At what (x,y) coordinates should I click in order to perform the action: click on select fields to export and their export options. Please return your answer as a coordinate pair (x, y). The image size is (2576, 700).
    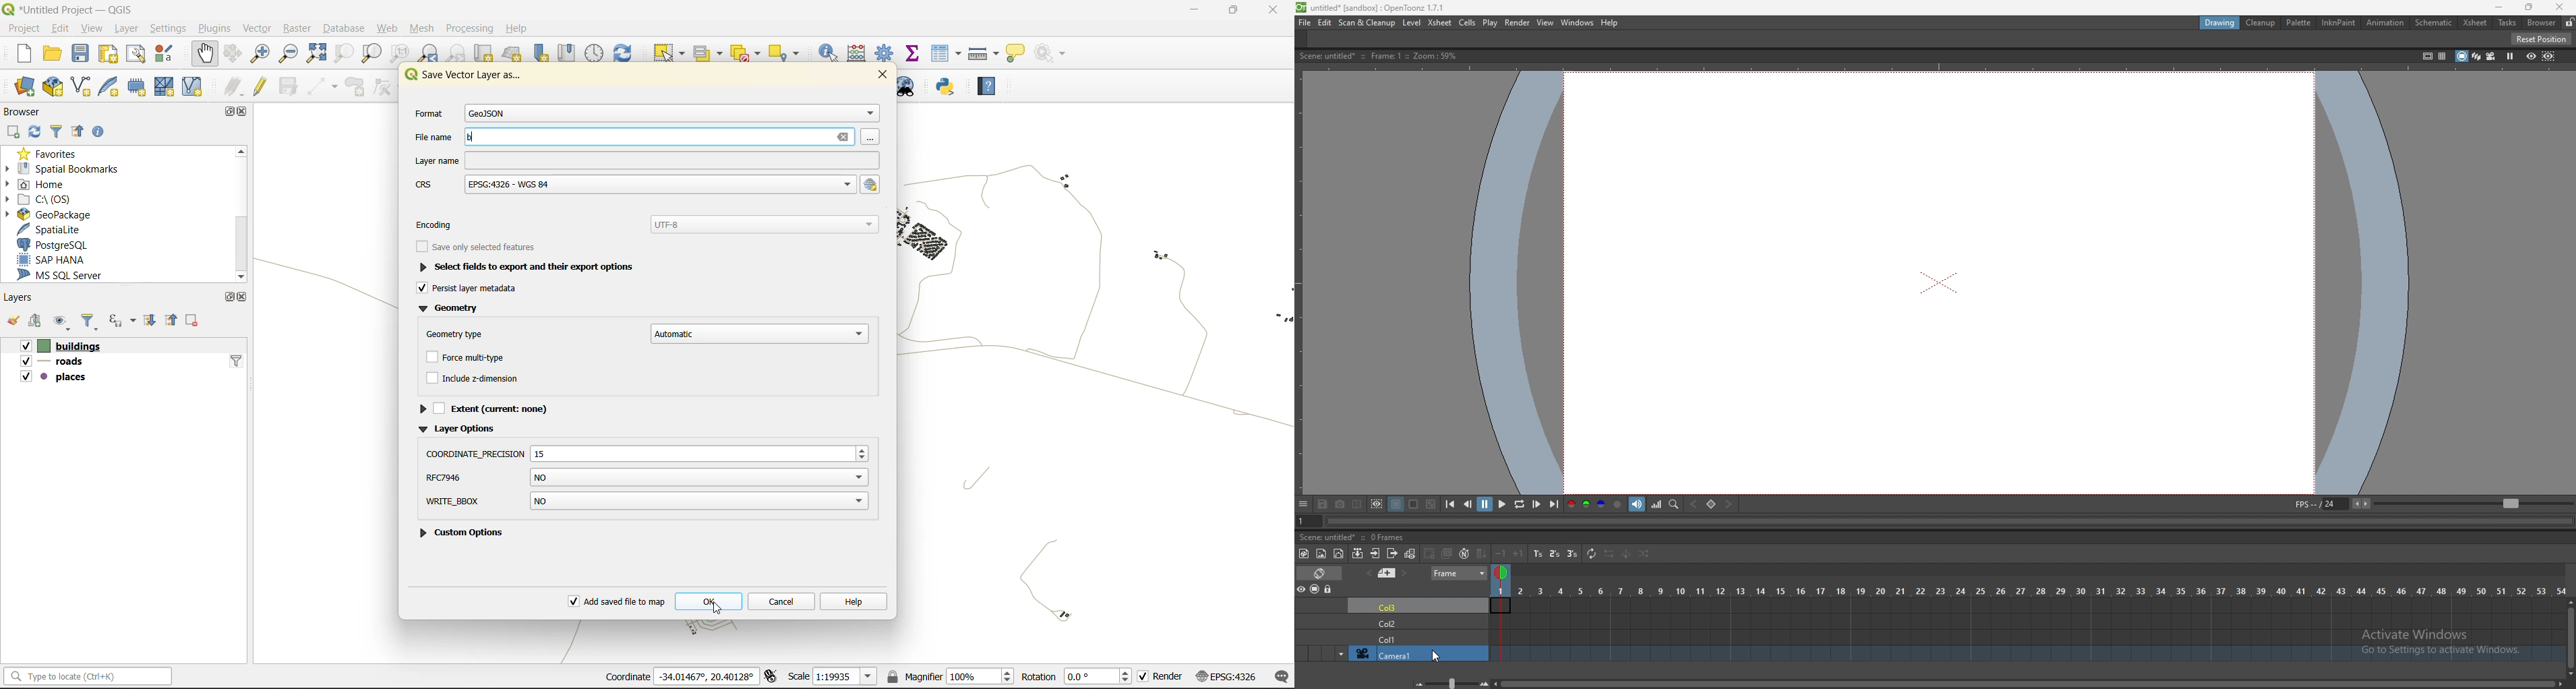
    Looking at the image, I should click on (523, 266).